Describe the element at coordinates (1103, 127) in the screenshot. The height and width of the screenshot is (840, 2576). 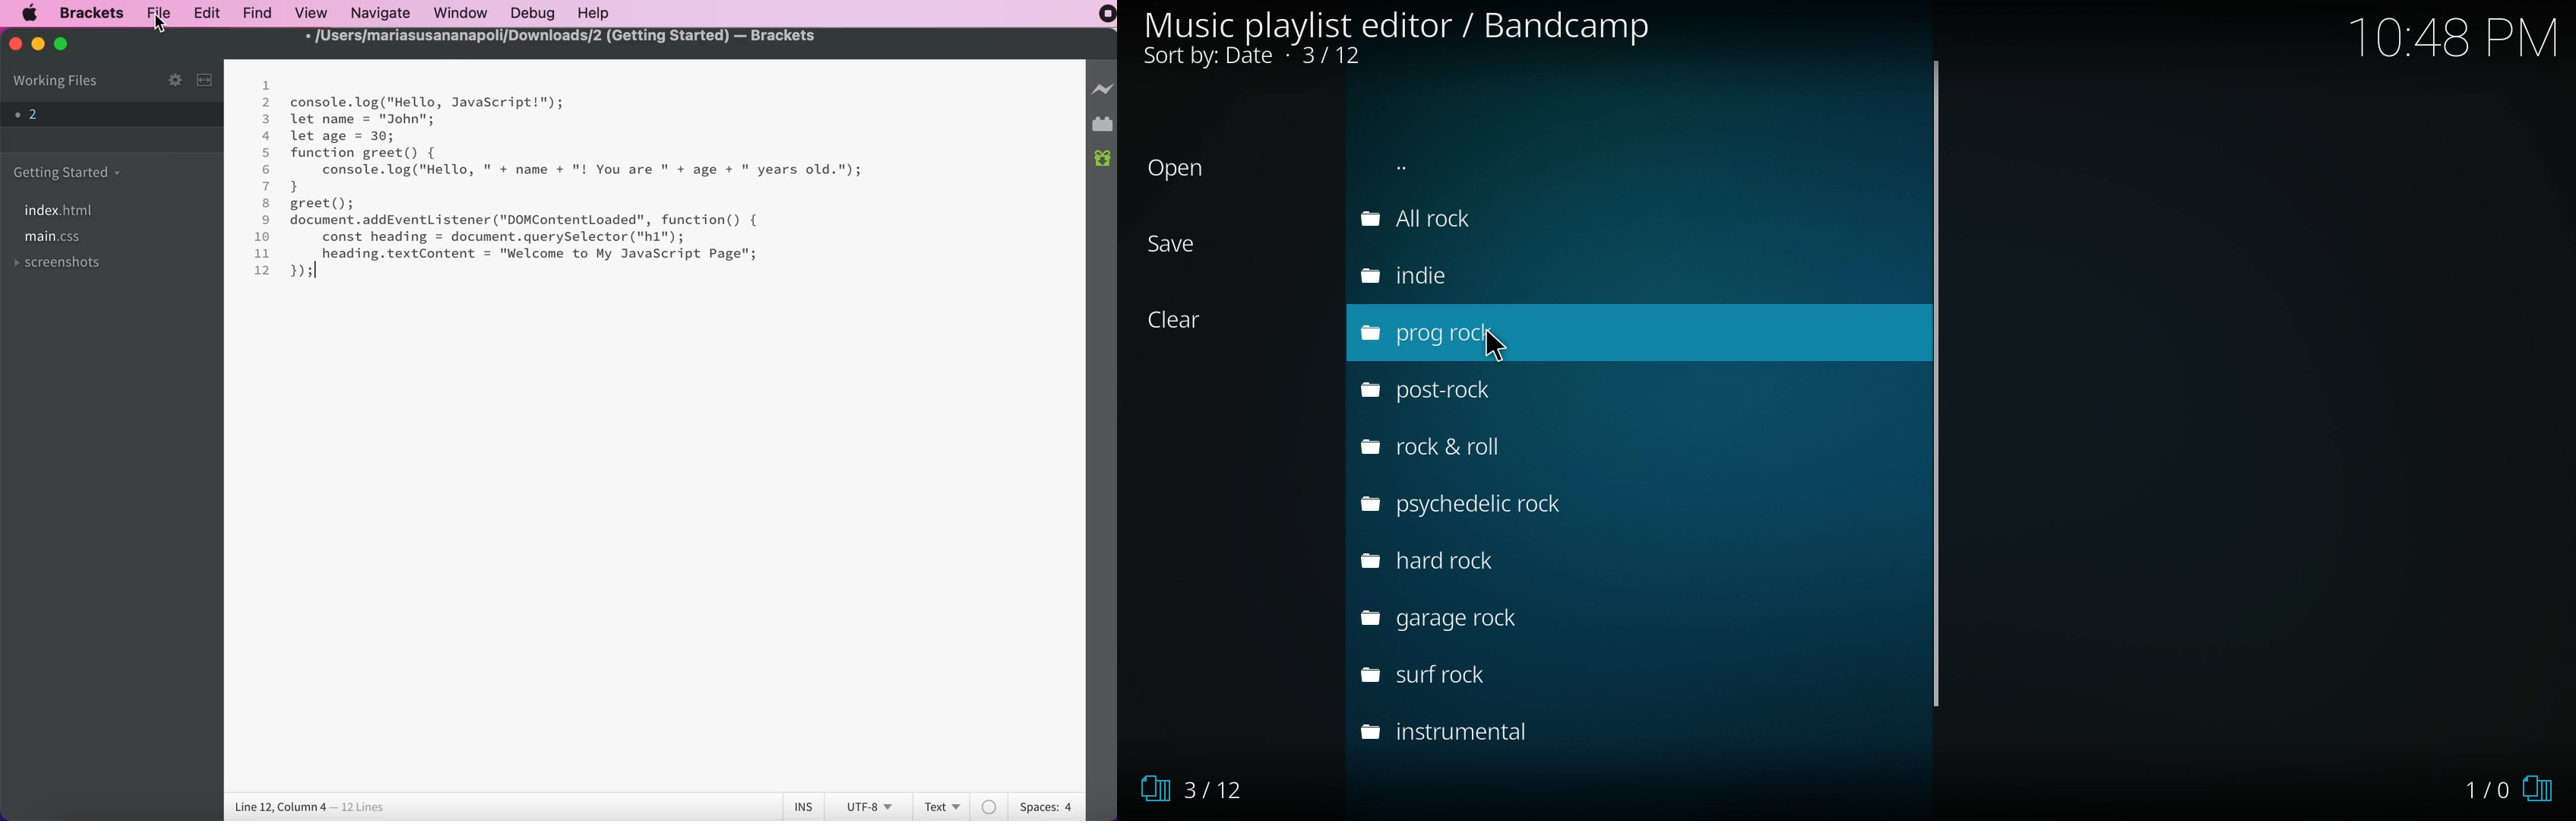
I see `extension manager` at that location.